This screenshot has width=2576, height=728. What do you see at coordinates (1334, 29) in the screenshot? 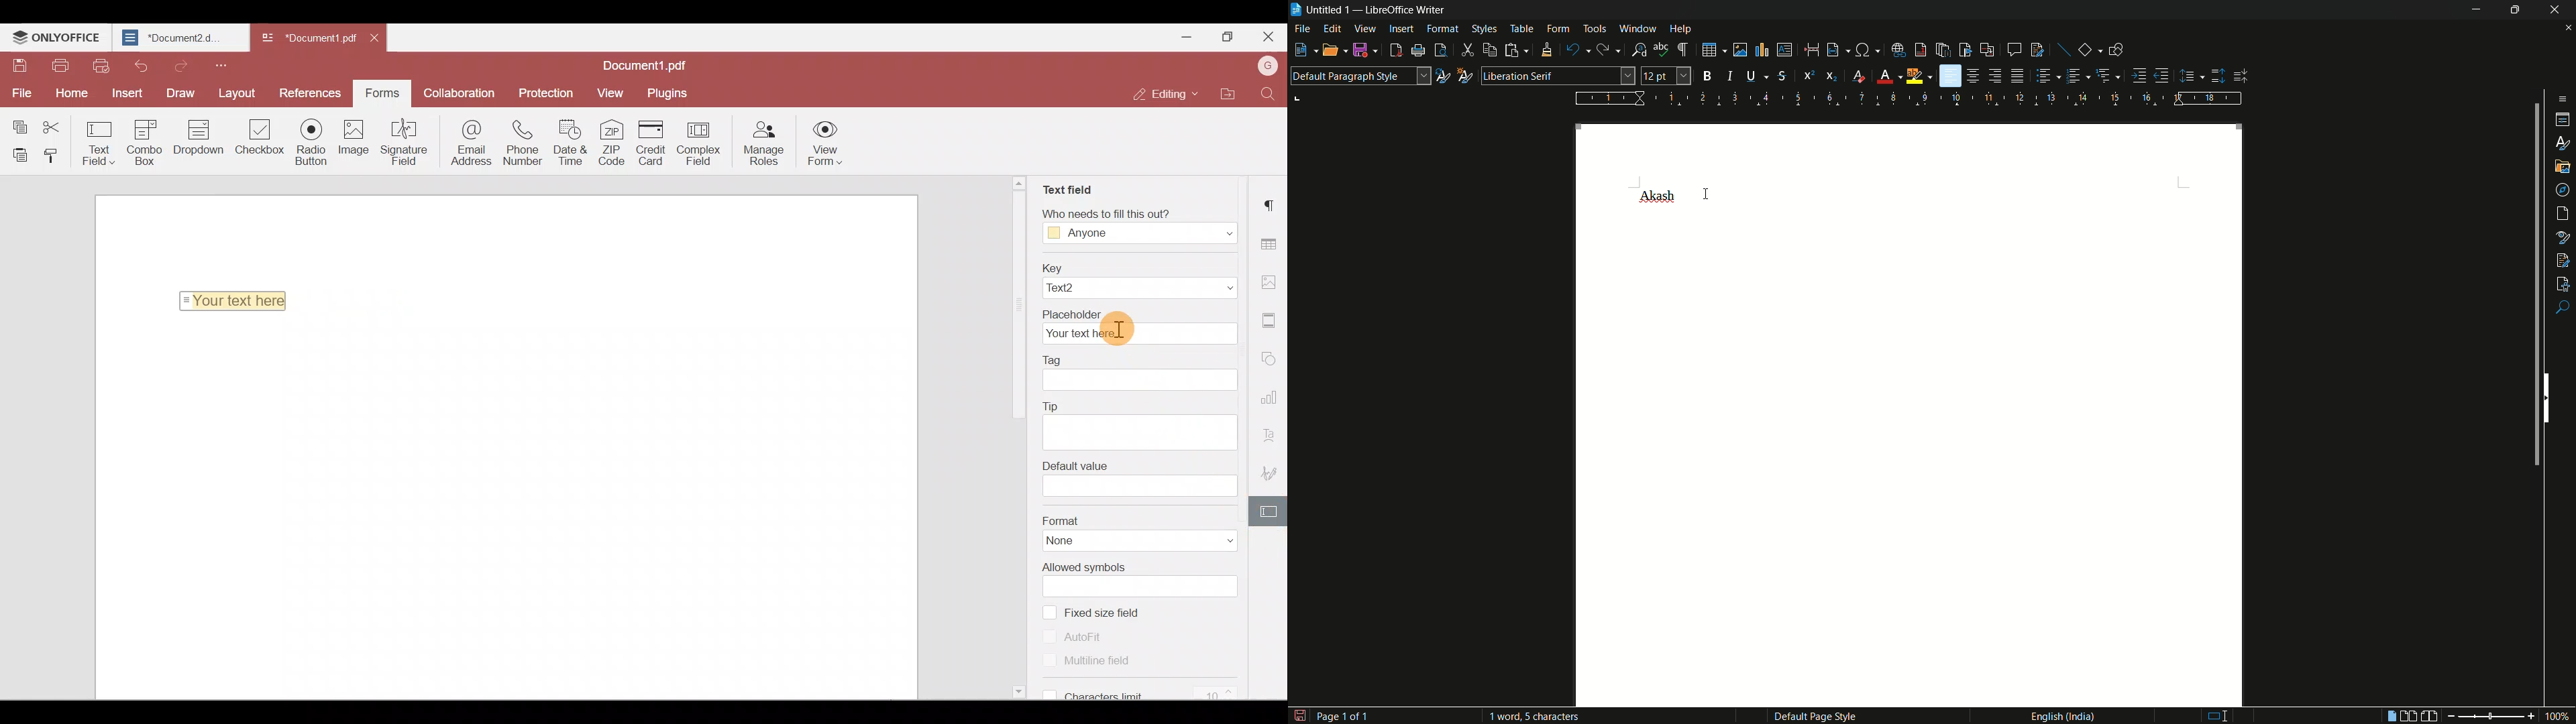
I see `edit menu` at bounding box center [1334, 29].